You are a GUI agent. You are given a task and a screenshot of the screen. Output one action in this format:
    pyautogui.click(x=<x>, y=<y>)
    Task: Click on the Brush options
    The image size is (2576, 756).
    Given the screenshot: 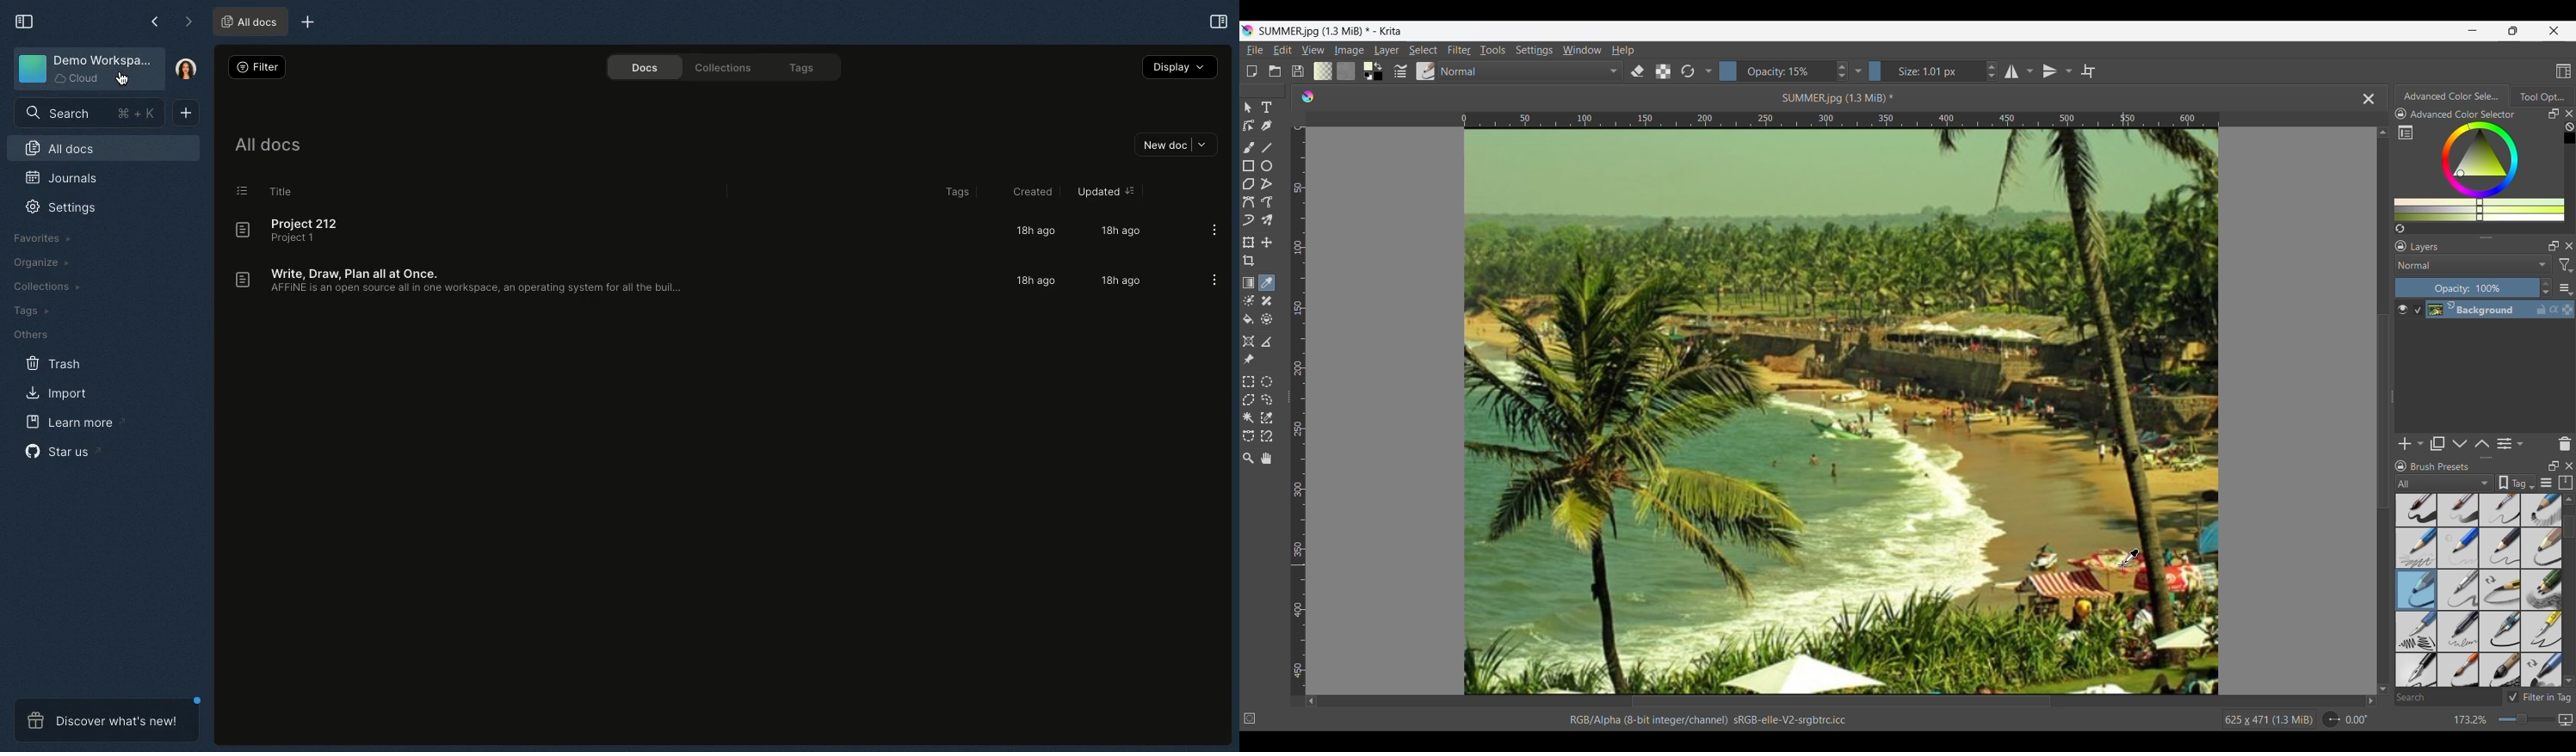 What is the action you would take?
    pyautogui.click(x=2479, y=590)
    